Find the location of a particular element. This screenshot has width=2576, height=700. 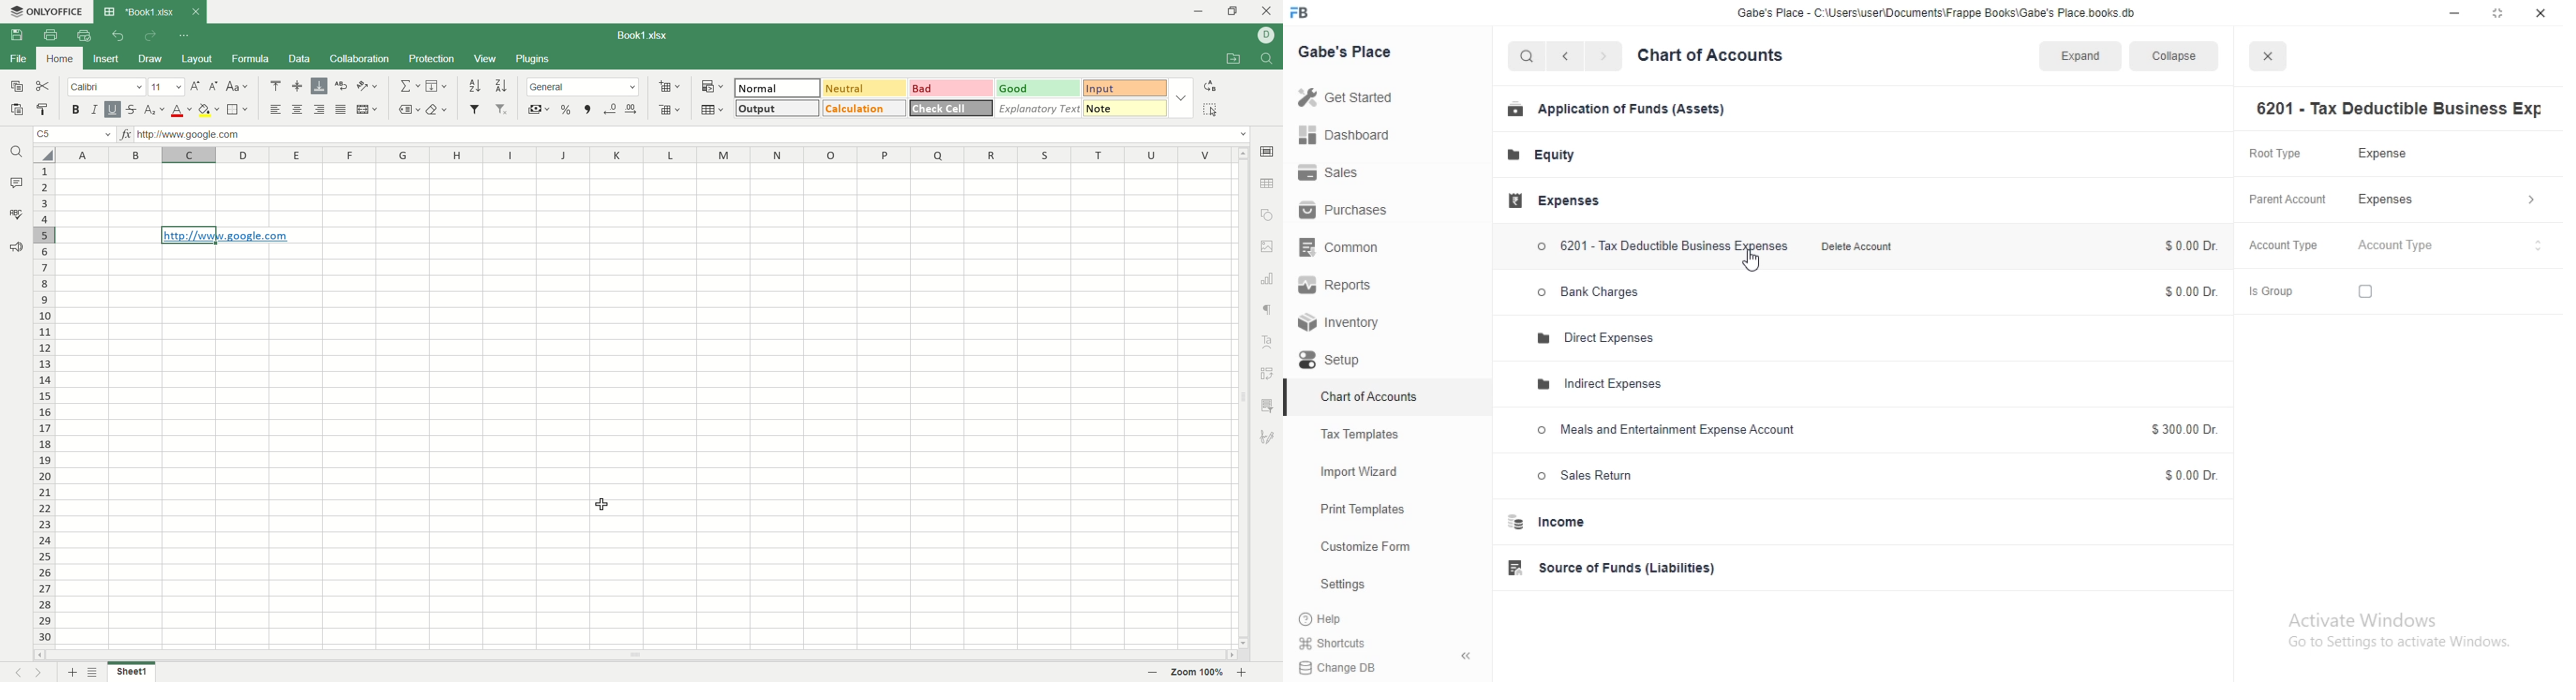

6201 - Tax Deductible Business Expenses is located at coordinates (1659, 245).